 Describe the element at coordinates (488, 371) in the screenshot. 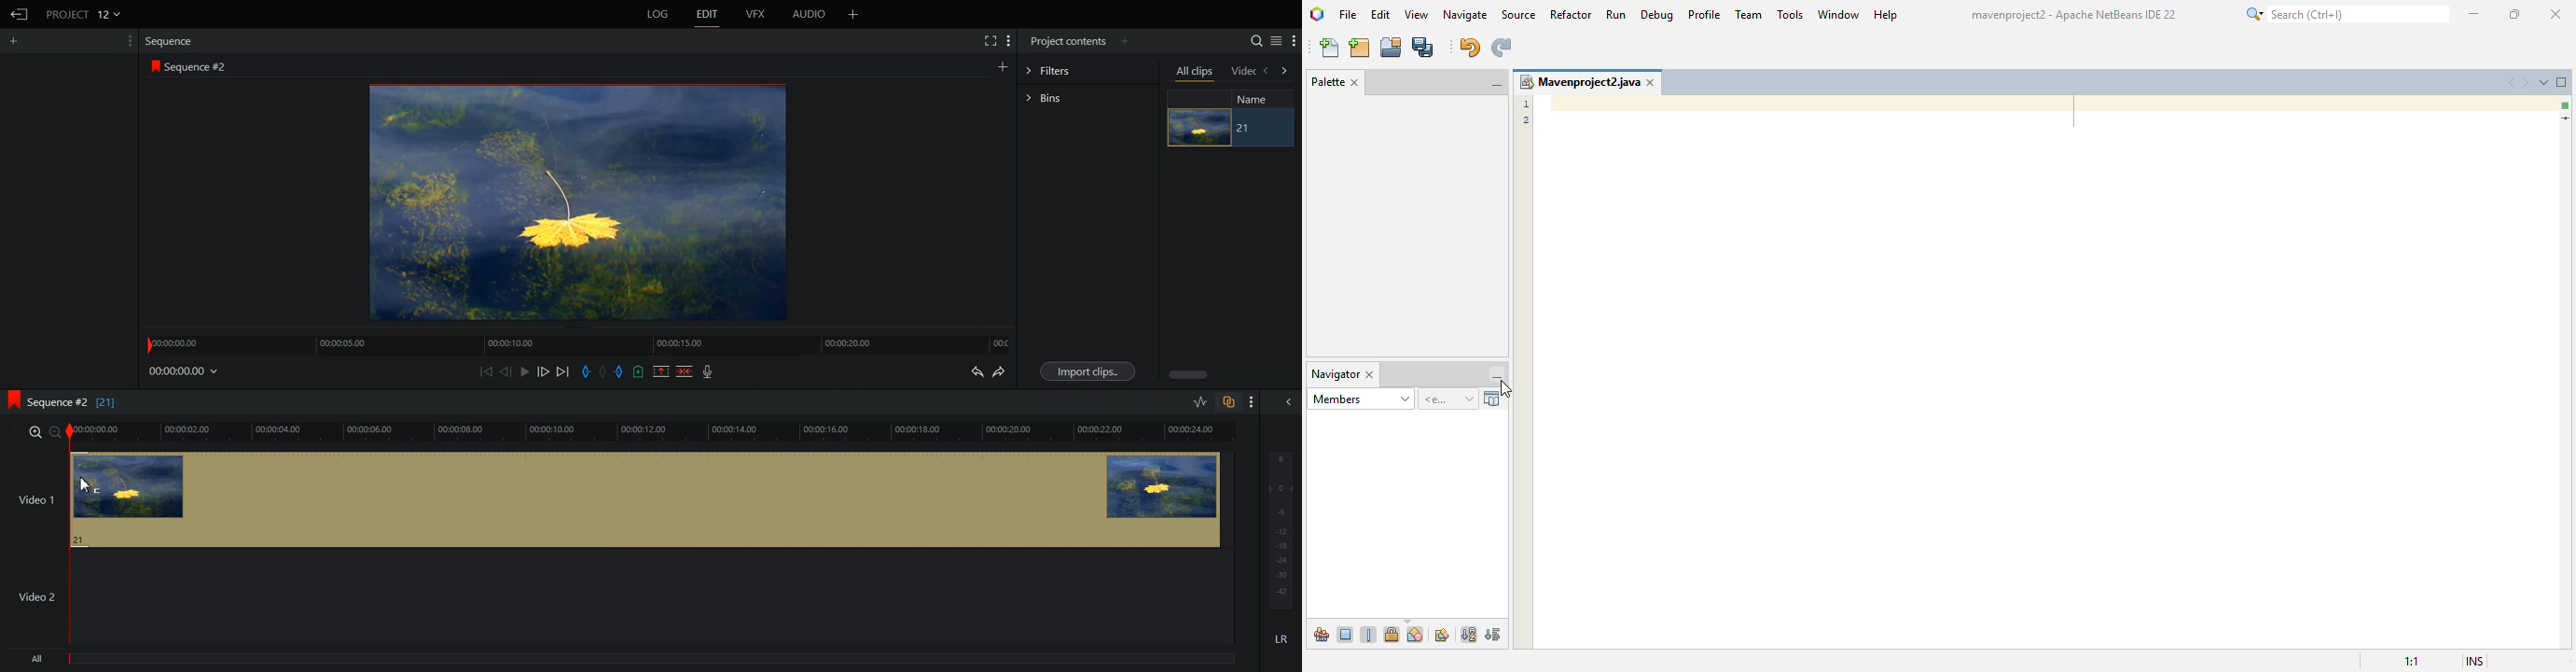

I see `Move Backward` at that location.